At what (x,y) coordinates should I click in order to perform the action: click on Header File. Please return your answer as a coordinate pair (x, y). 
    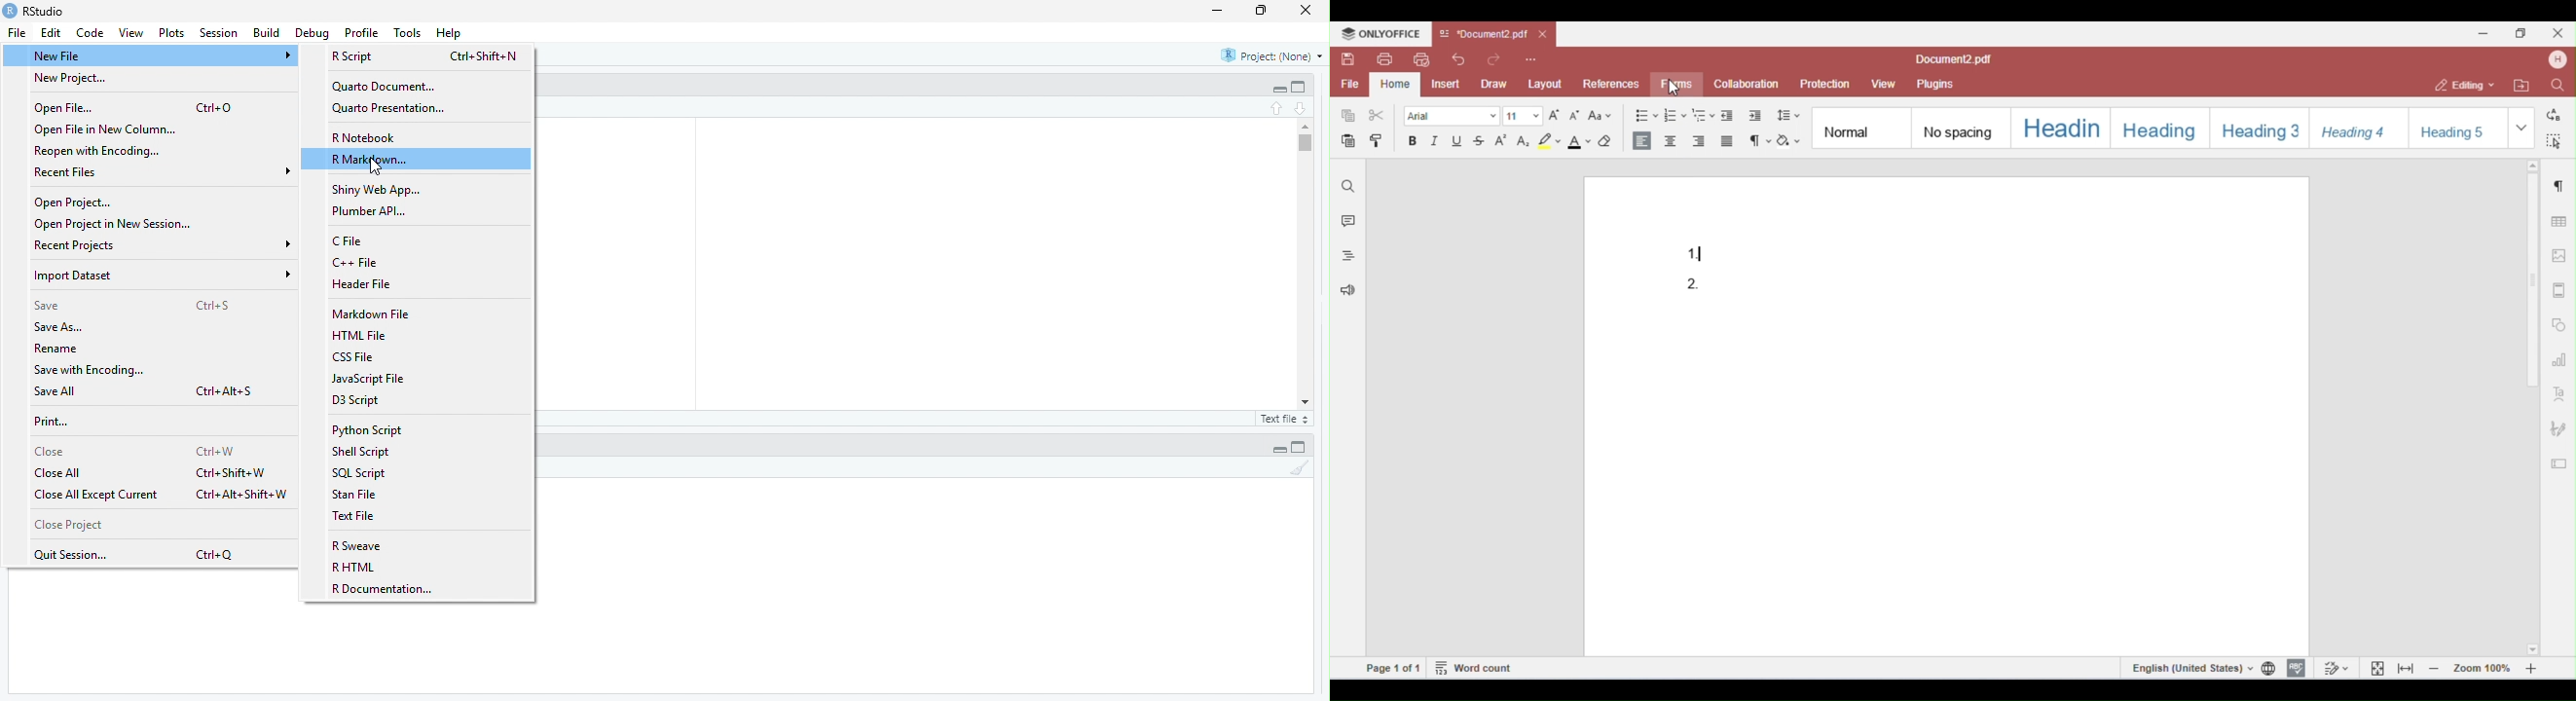
    Looking at the image, I should click on (362, 283).